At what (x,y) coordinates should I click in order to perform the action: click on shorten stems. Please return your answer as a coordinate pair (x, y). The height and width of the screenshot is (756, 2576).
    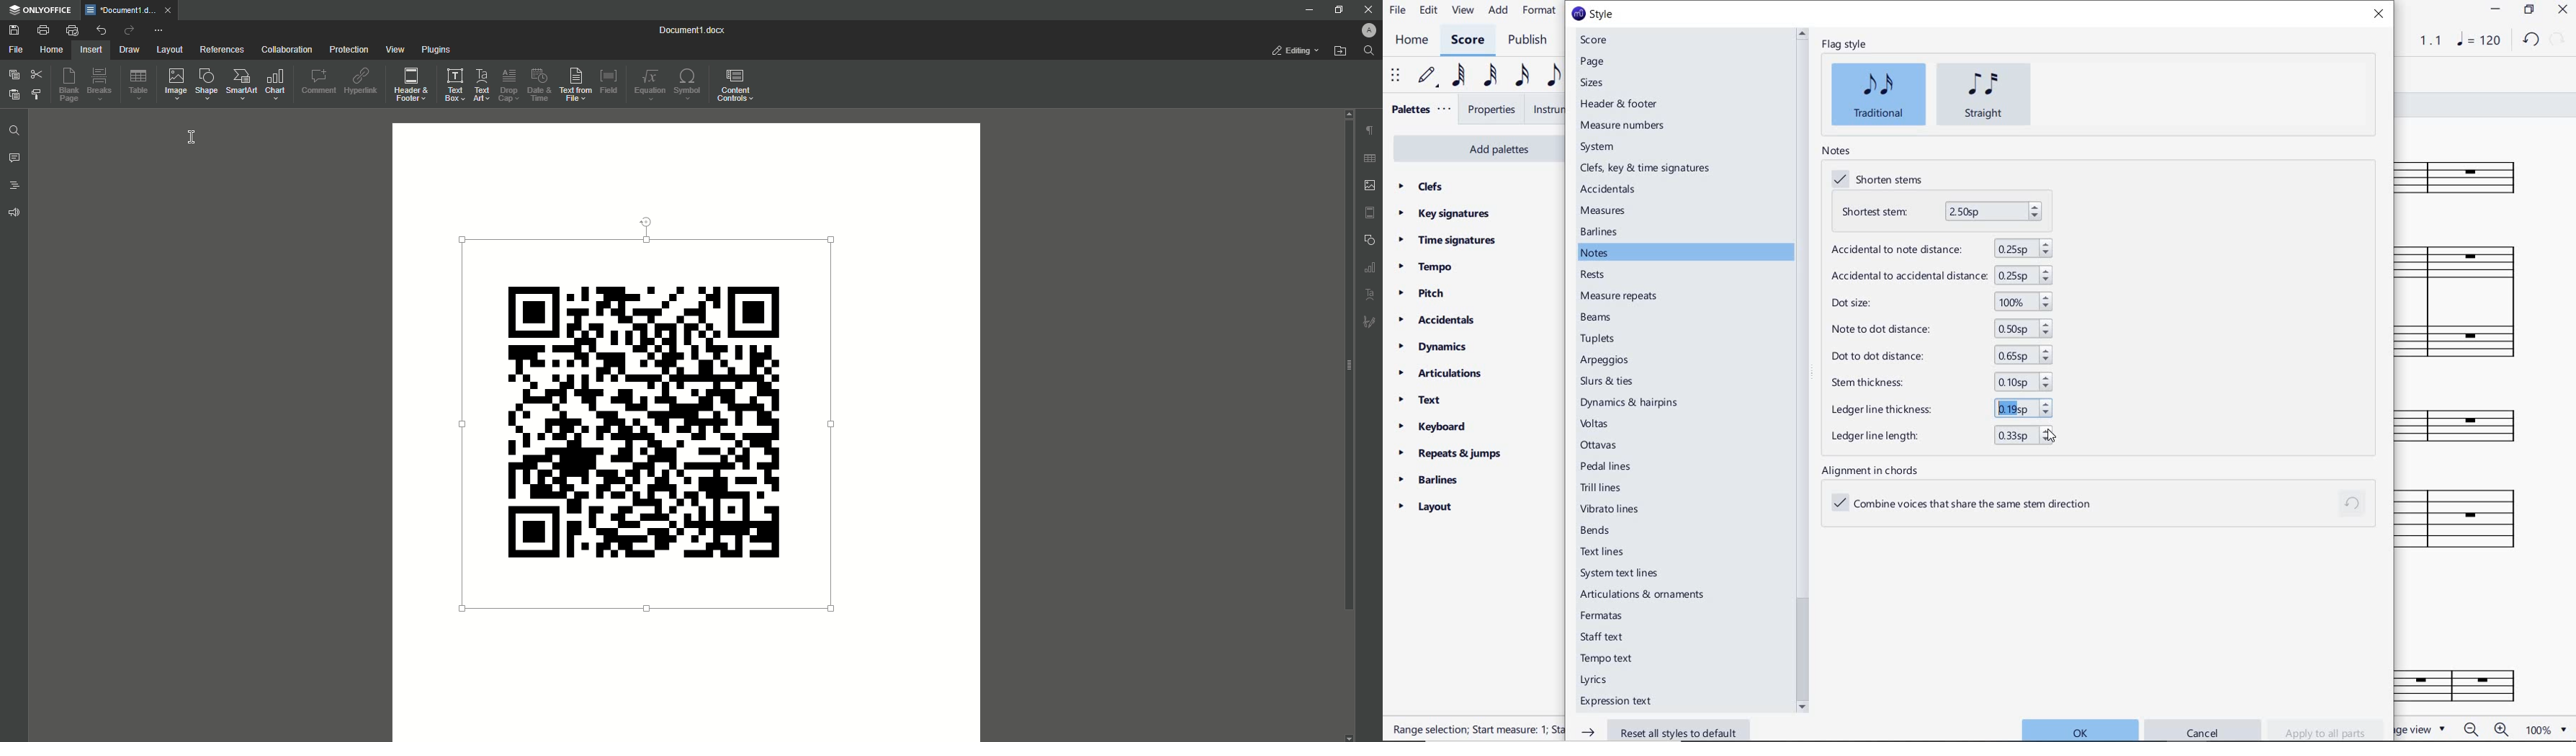
    Looking at the image, I should click on (1881, 181).